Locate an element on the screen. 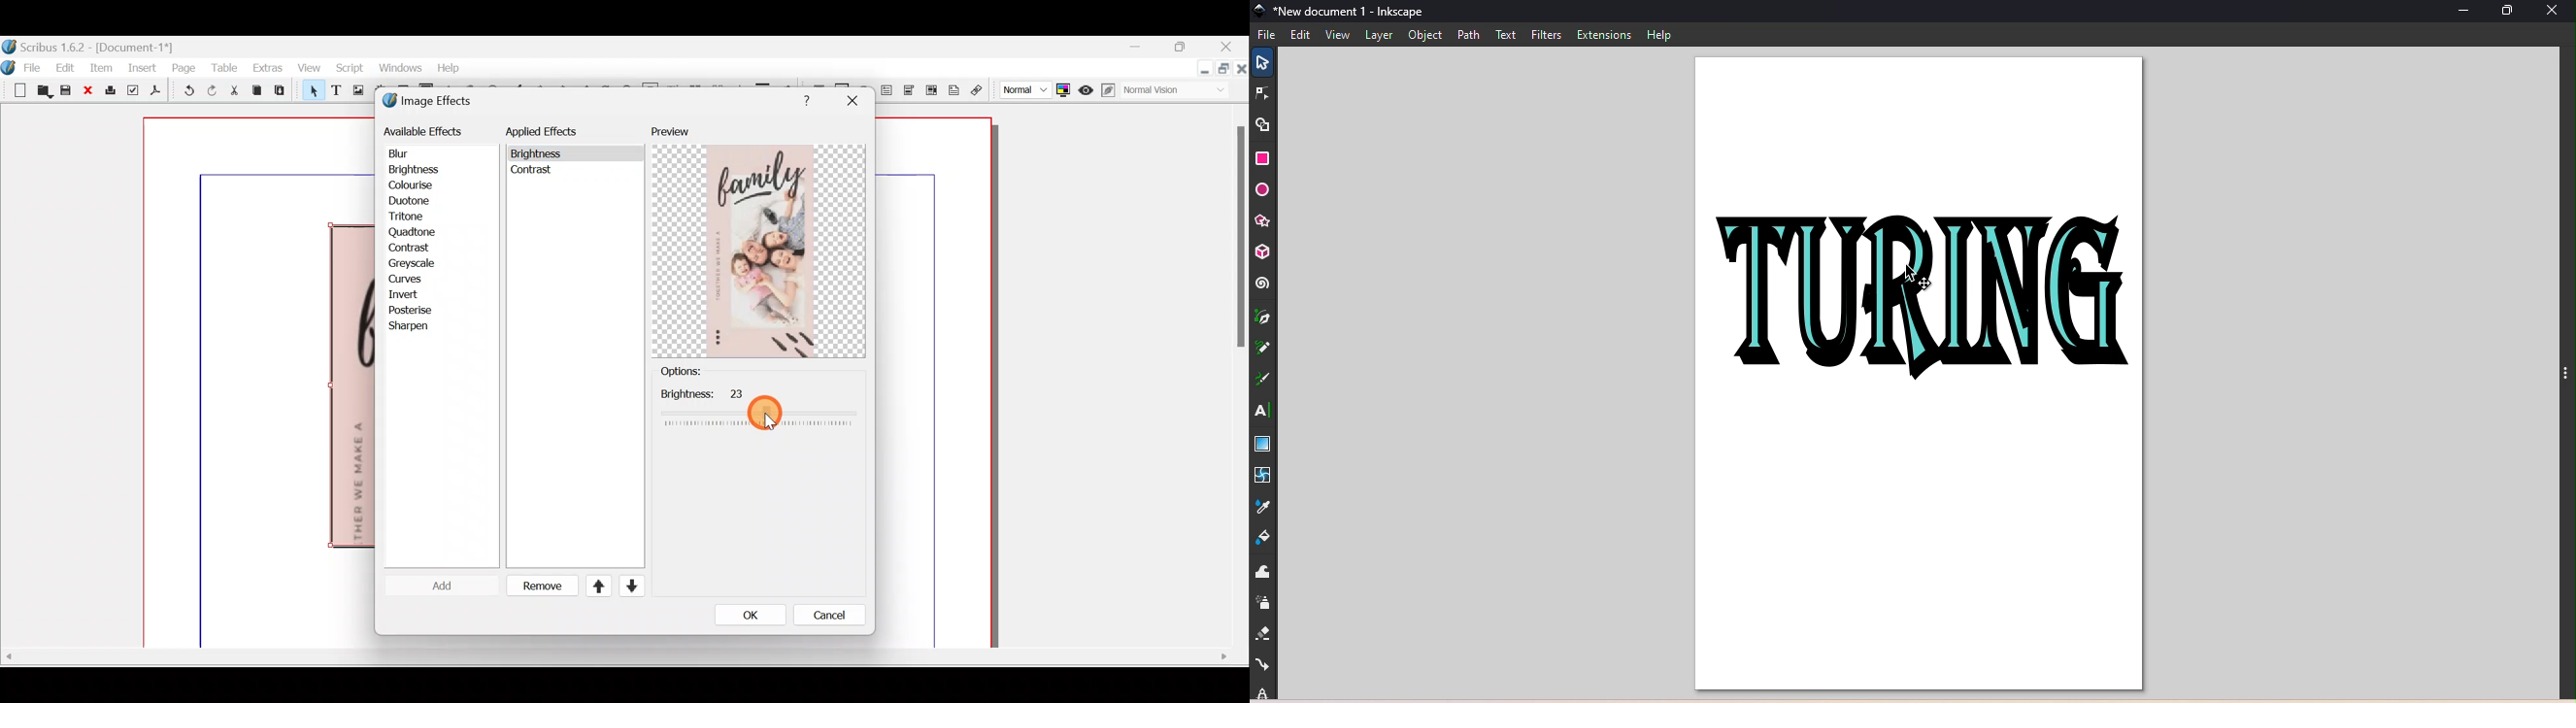  Extras is located at coordinates (267, 67).